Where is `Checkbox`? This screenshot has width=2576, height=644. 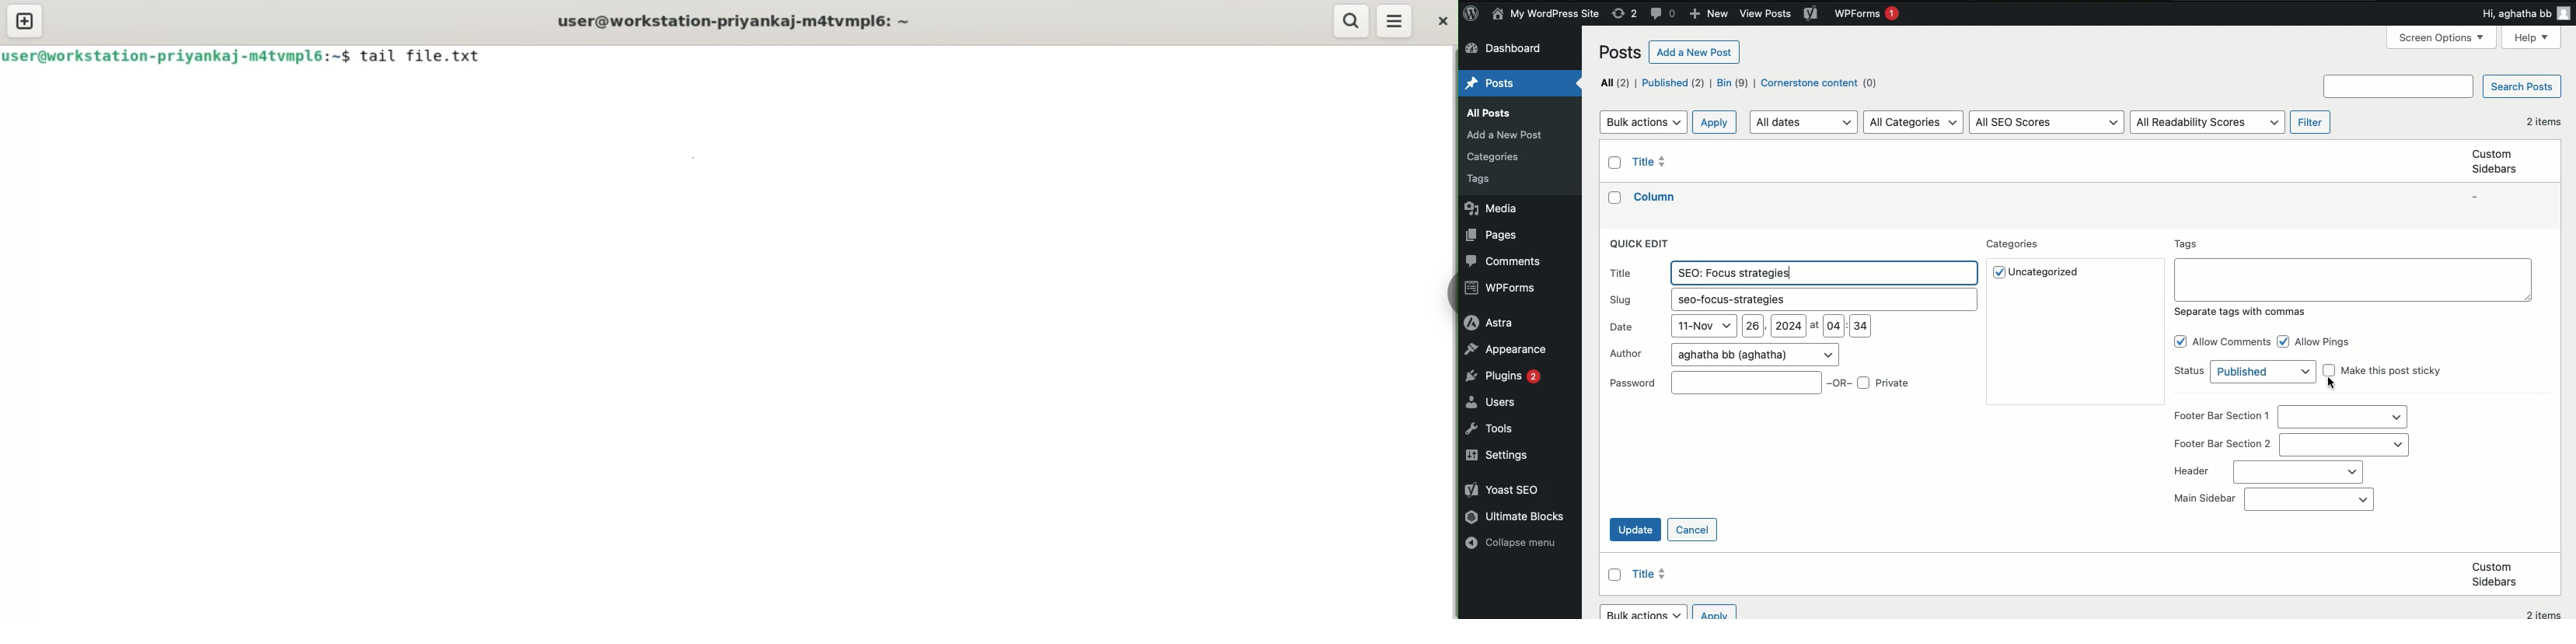
Checkbox is located at coordinates (1864, 383).